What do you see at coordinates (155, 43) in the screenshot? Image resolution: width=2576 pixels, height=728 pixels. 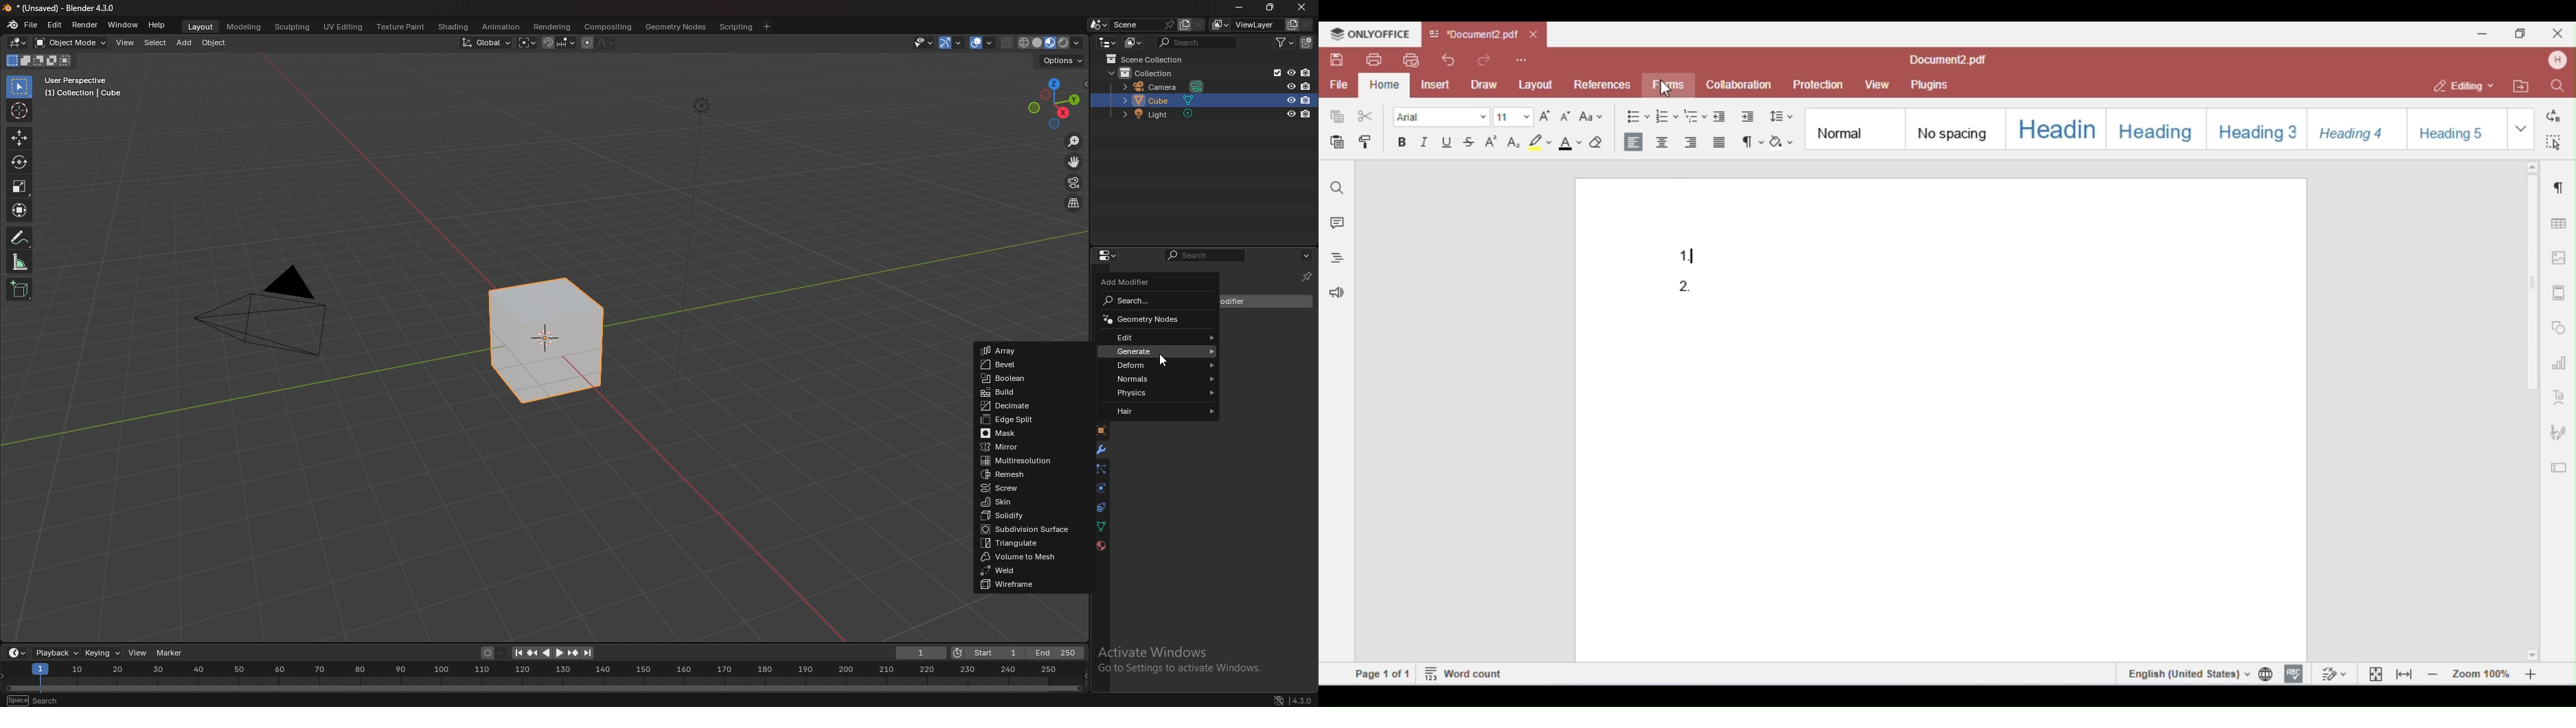 I see `select` at bounding box center [155, 43].